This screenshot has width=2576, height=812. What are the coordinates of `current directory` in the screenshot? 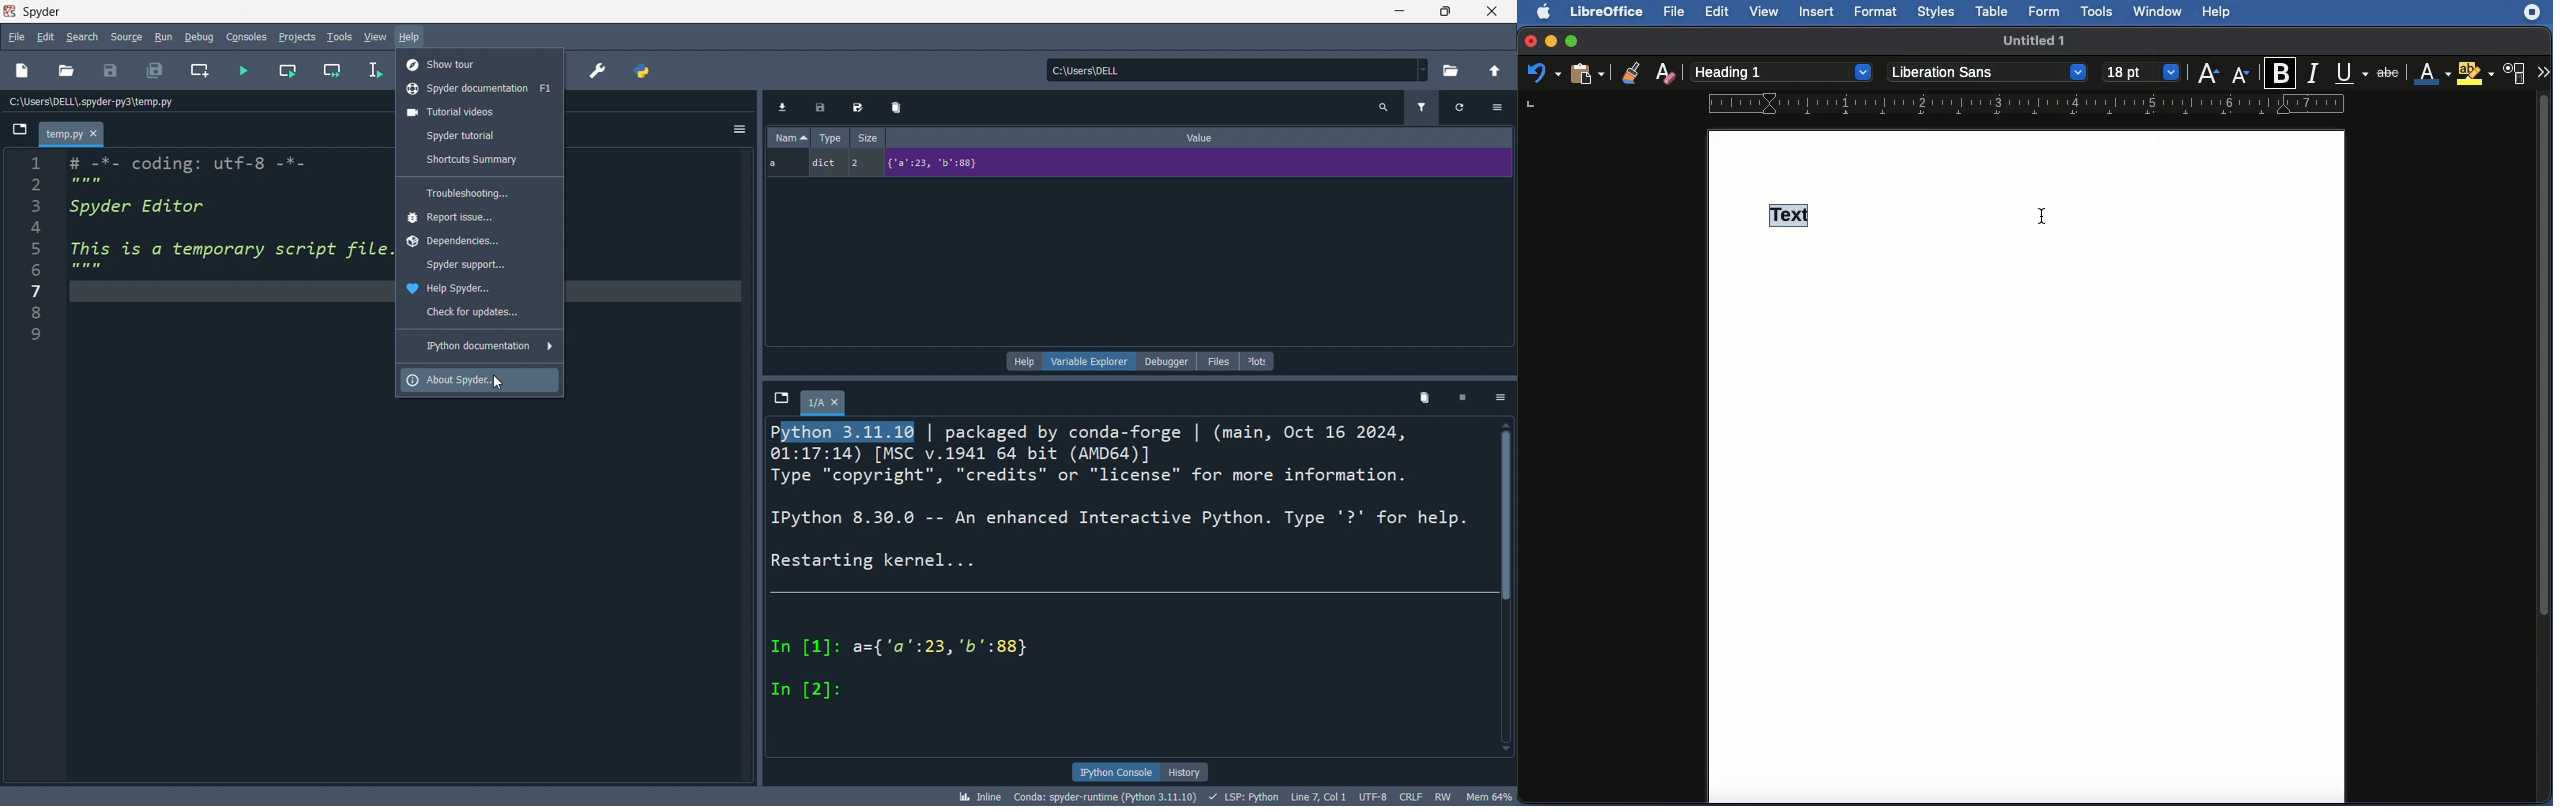 It's located at (1238, 70).